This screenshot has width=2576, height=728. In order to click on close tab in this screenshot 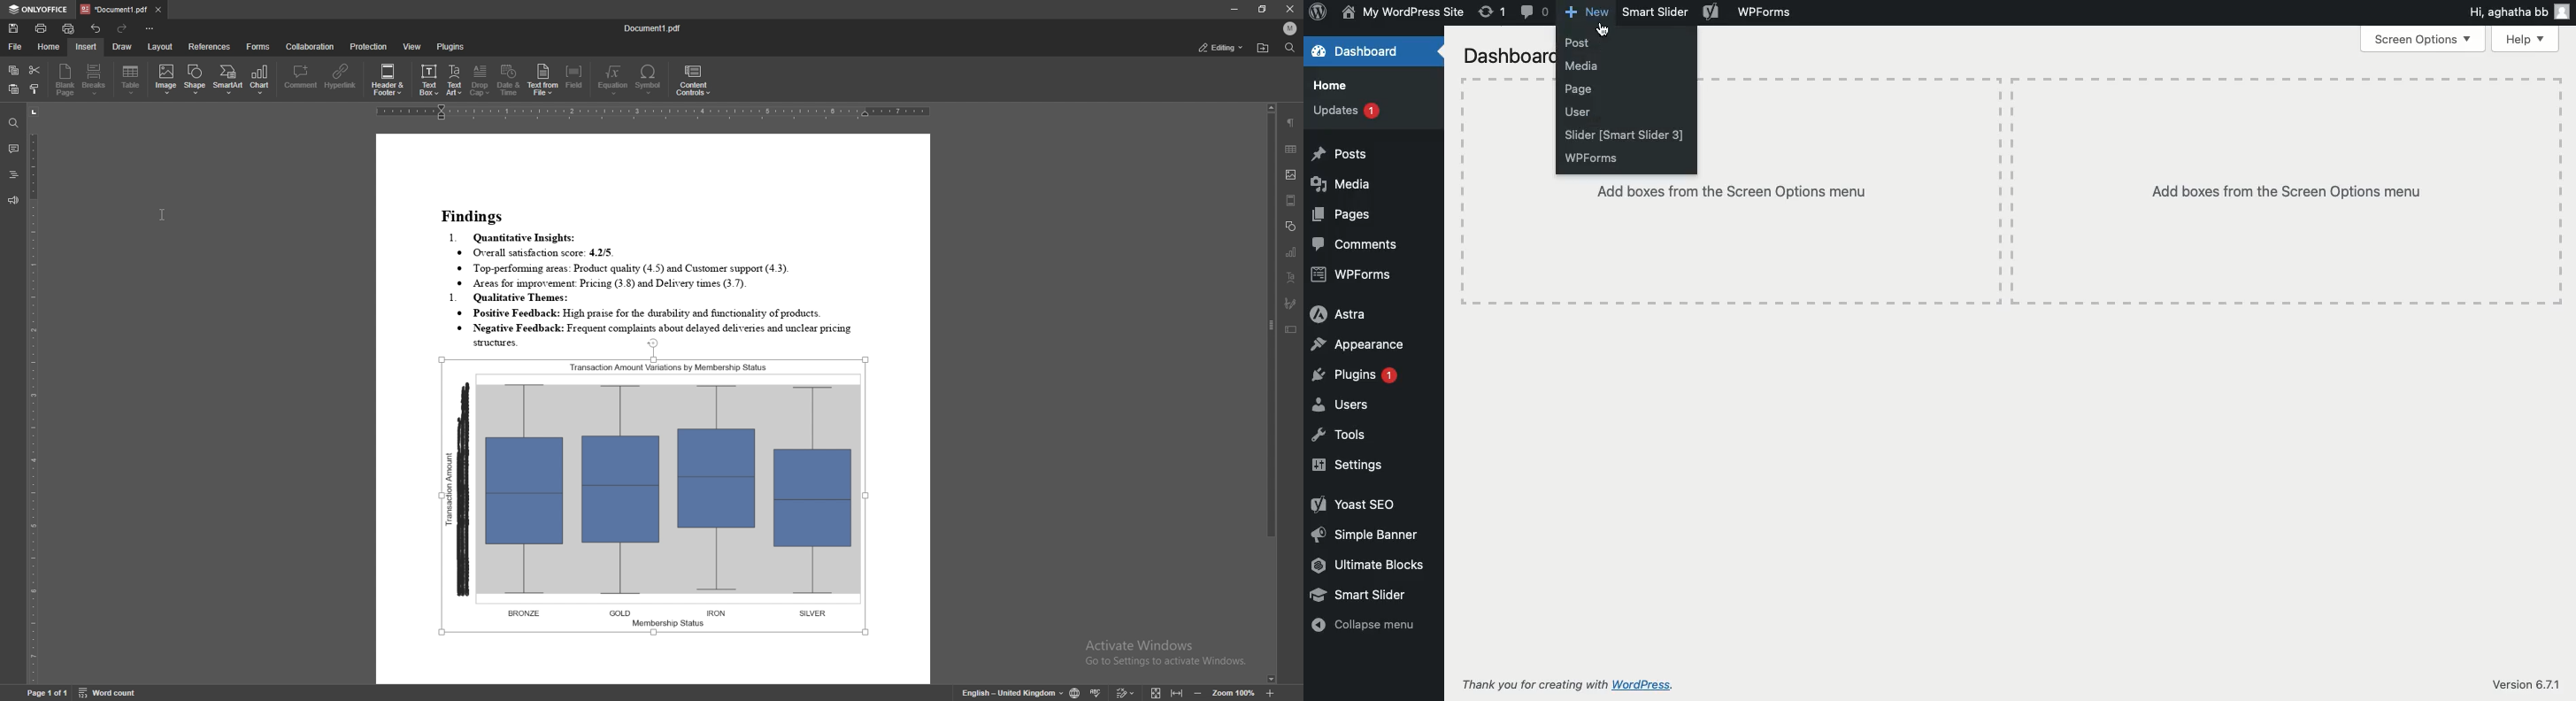, I will do `click(158, 10)`.